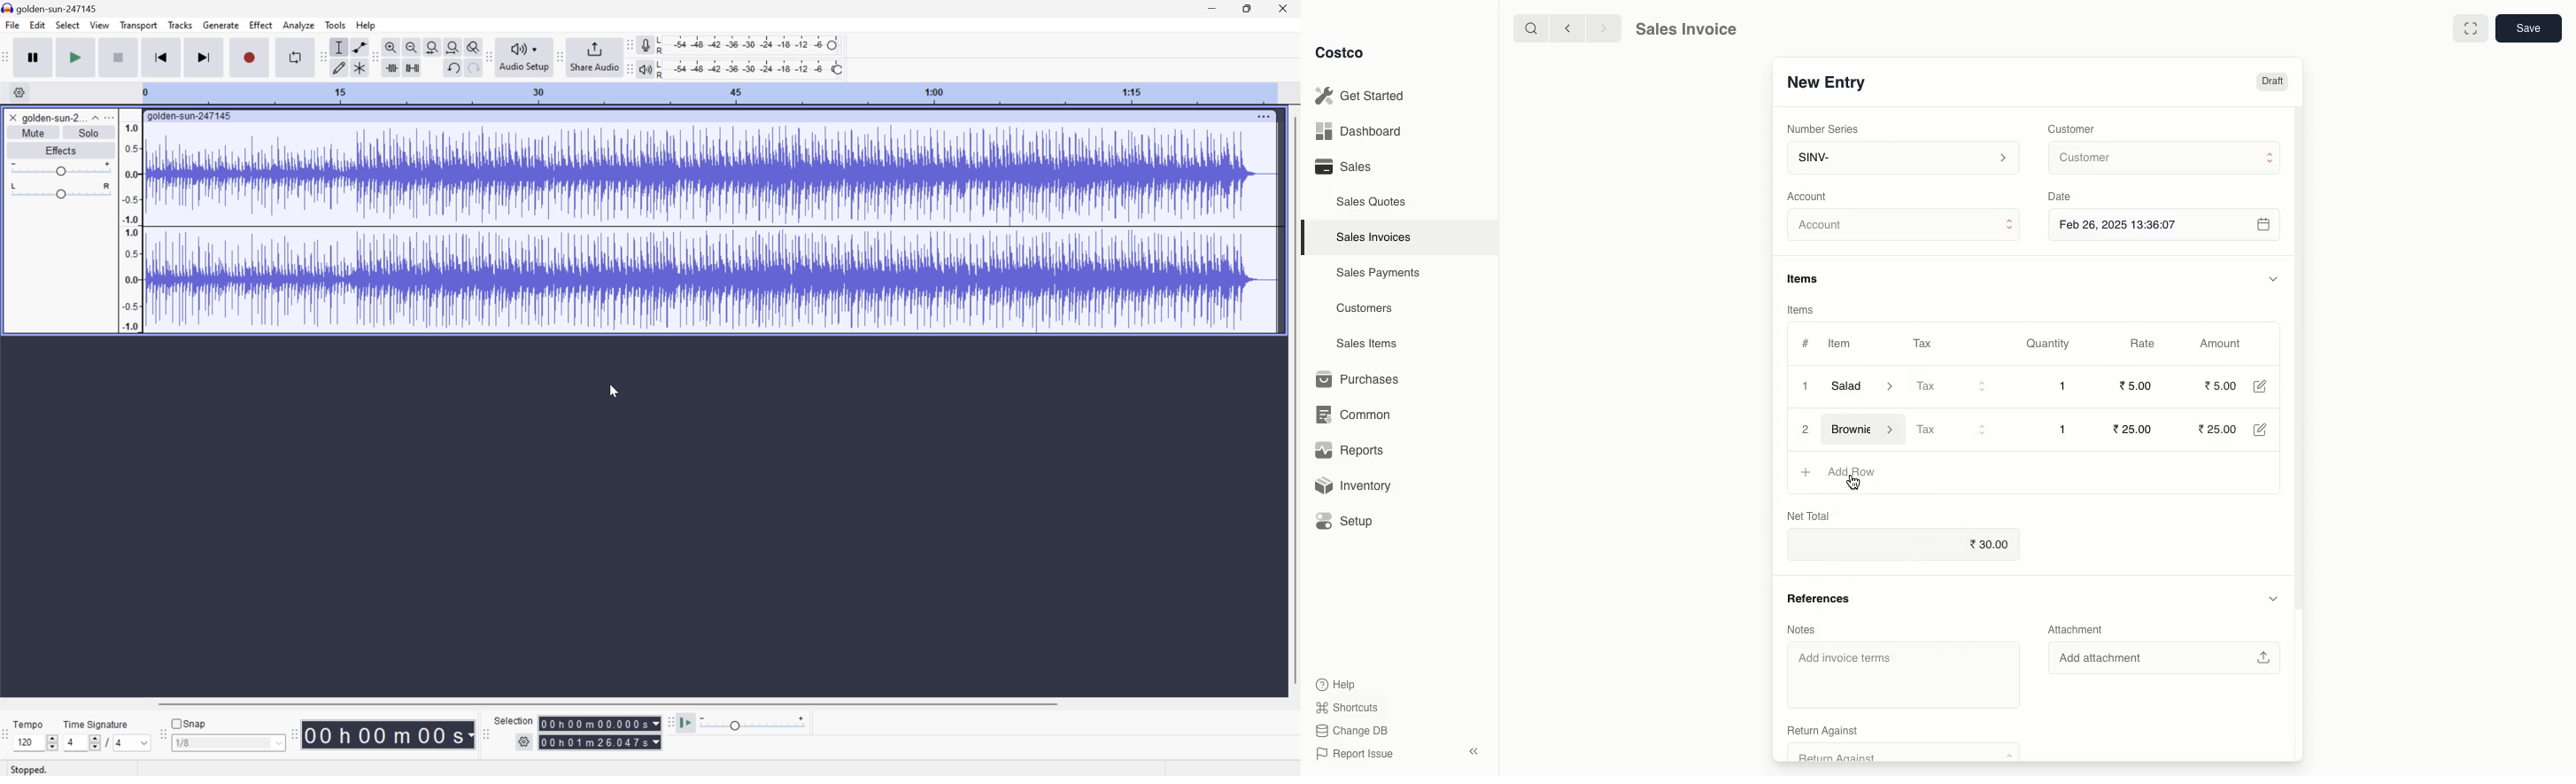 This screenshot has width=2576, height=784. Describe the element at coordinates (394, 68) in the screenshot. I see `Trim audio outside selection` at that location.